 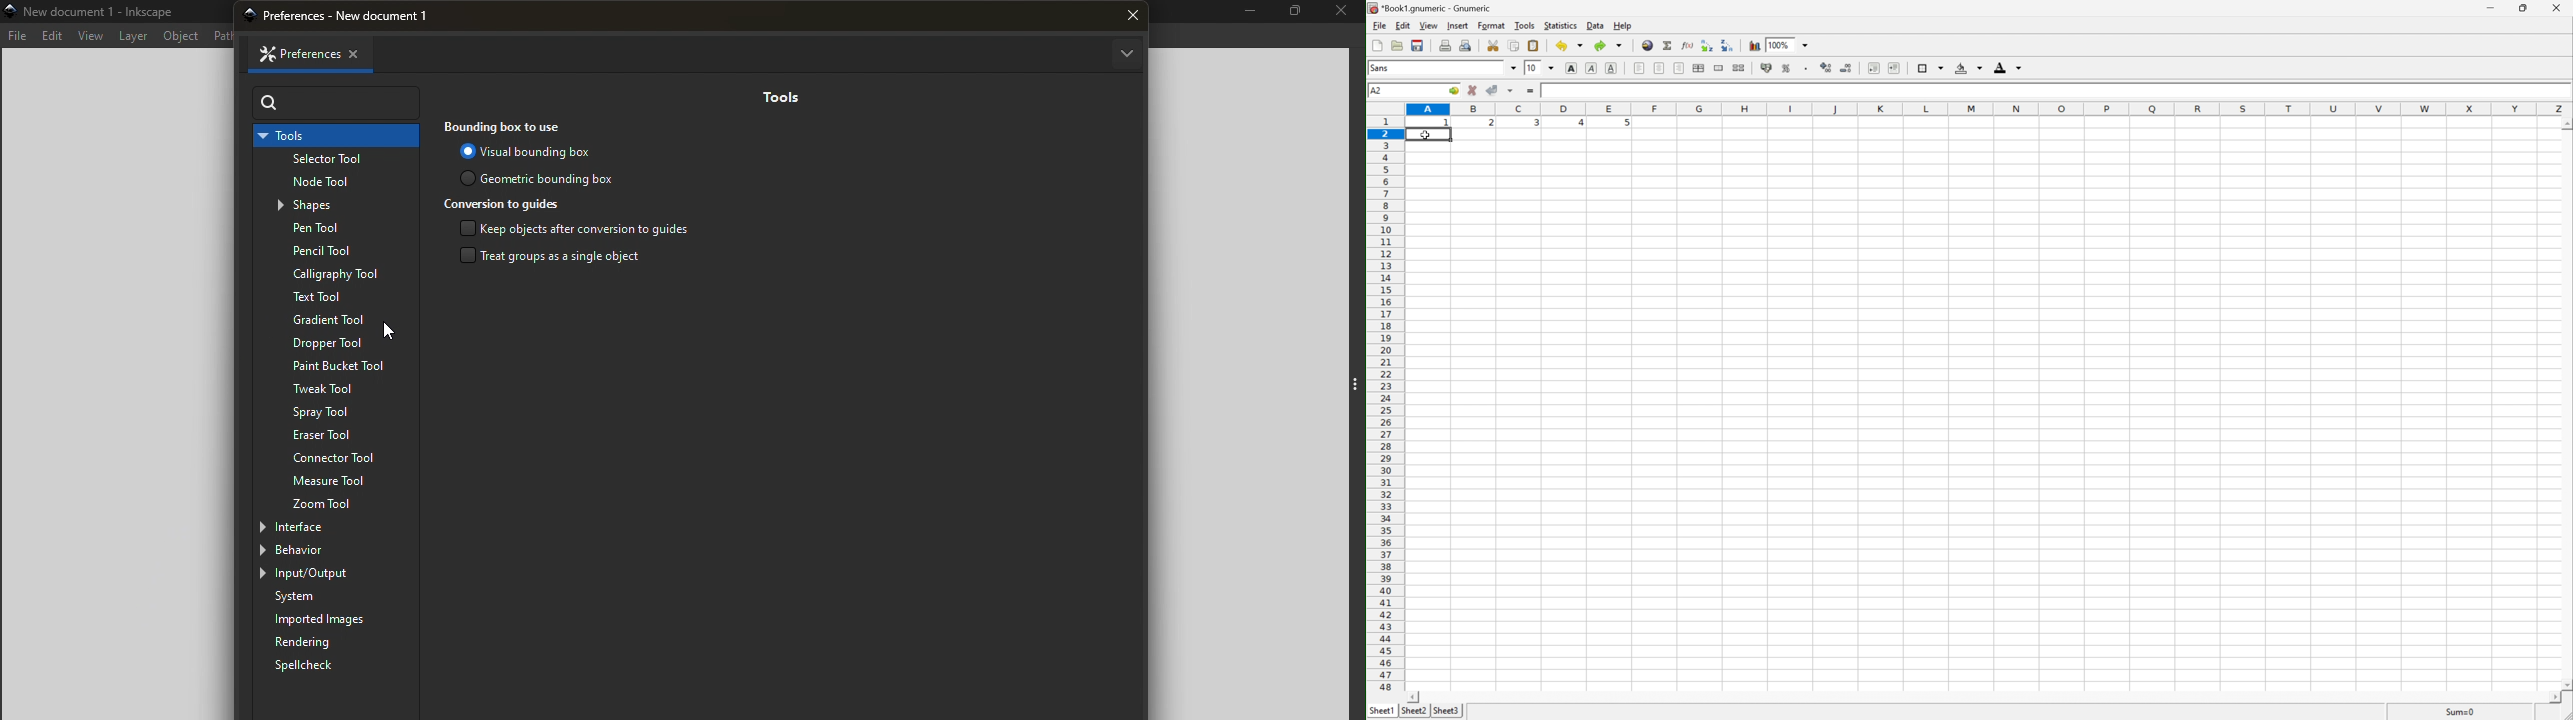 I want to click on View, so click(x=91, y=36).